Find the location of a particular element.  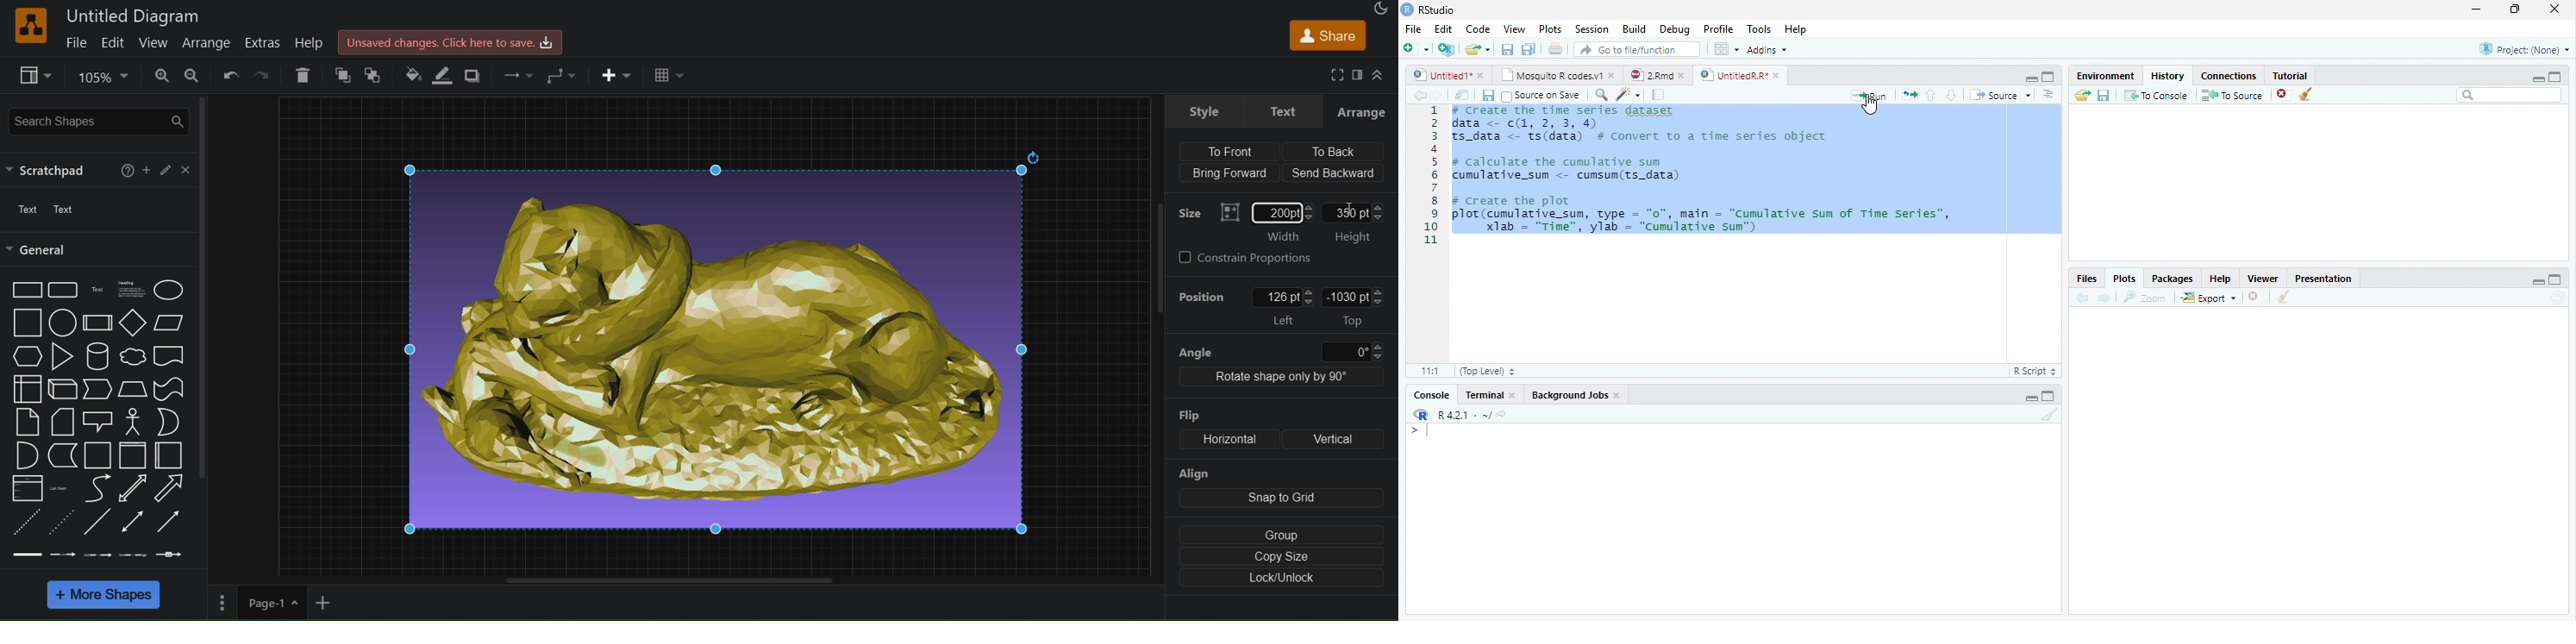

R 4.0.1 is located at coordinates (1466, 413).